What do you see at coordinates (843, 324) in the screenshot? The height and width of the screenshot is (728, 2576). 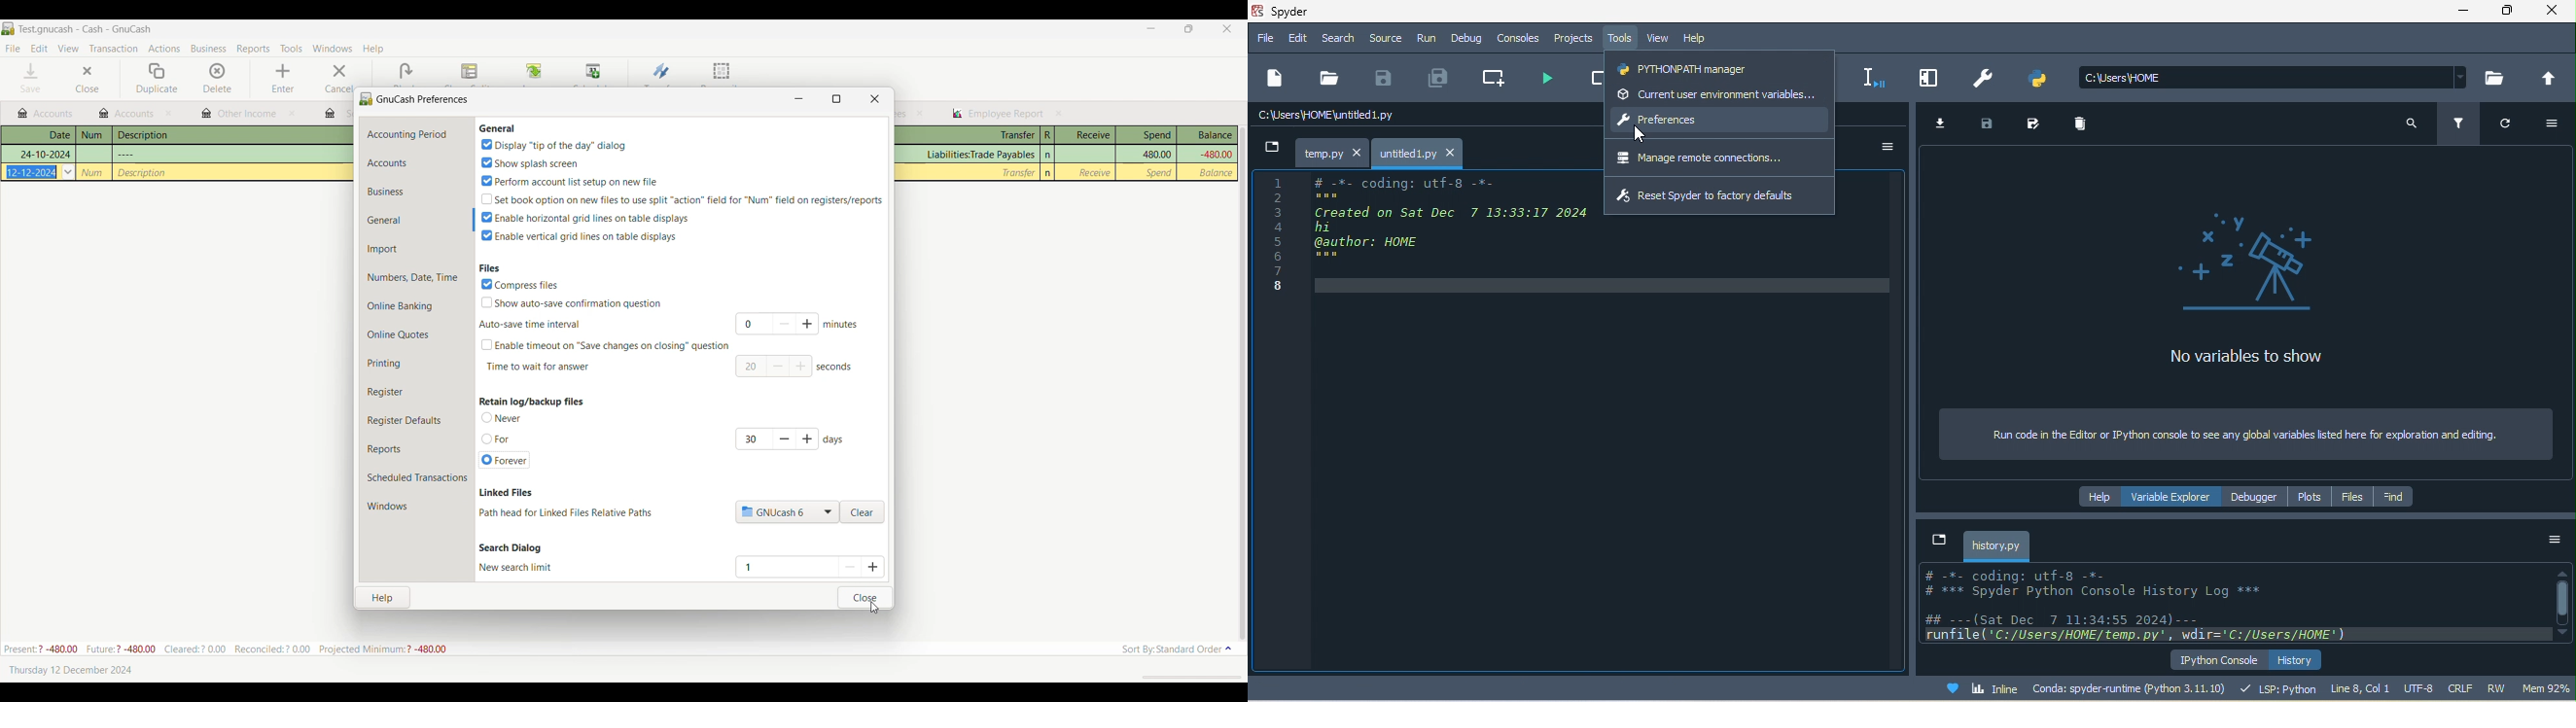 I see `min` at bounding box center [843, 324].